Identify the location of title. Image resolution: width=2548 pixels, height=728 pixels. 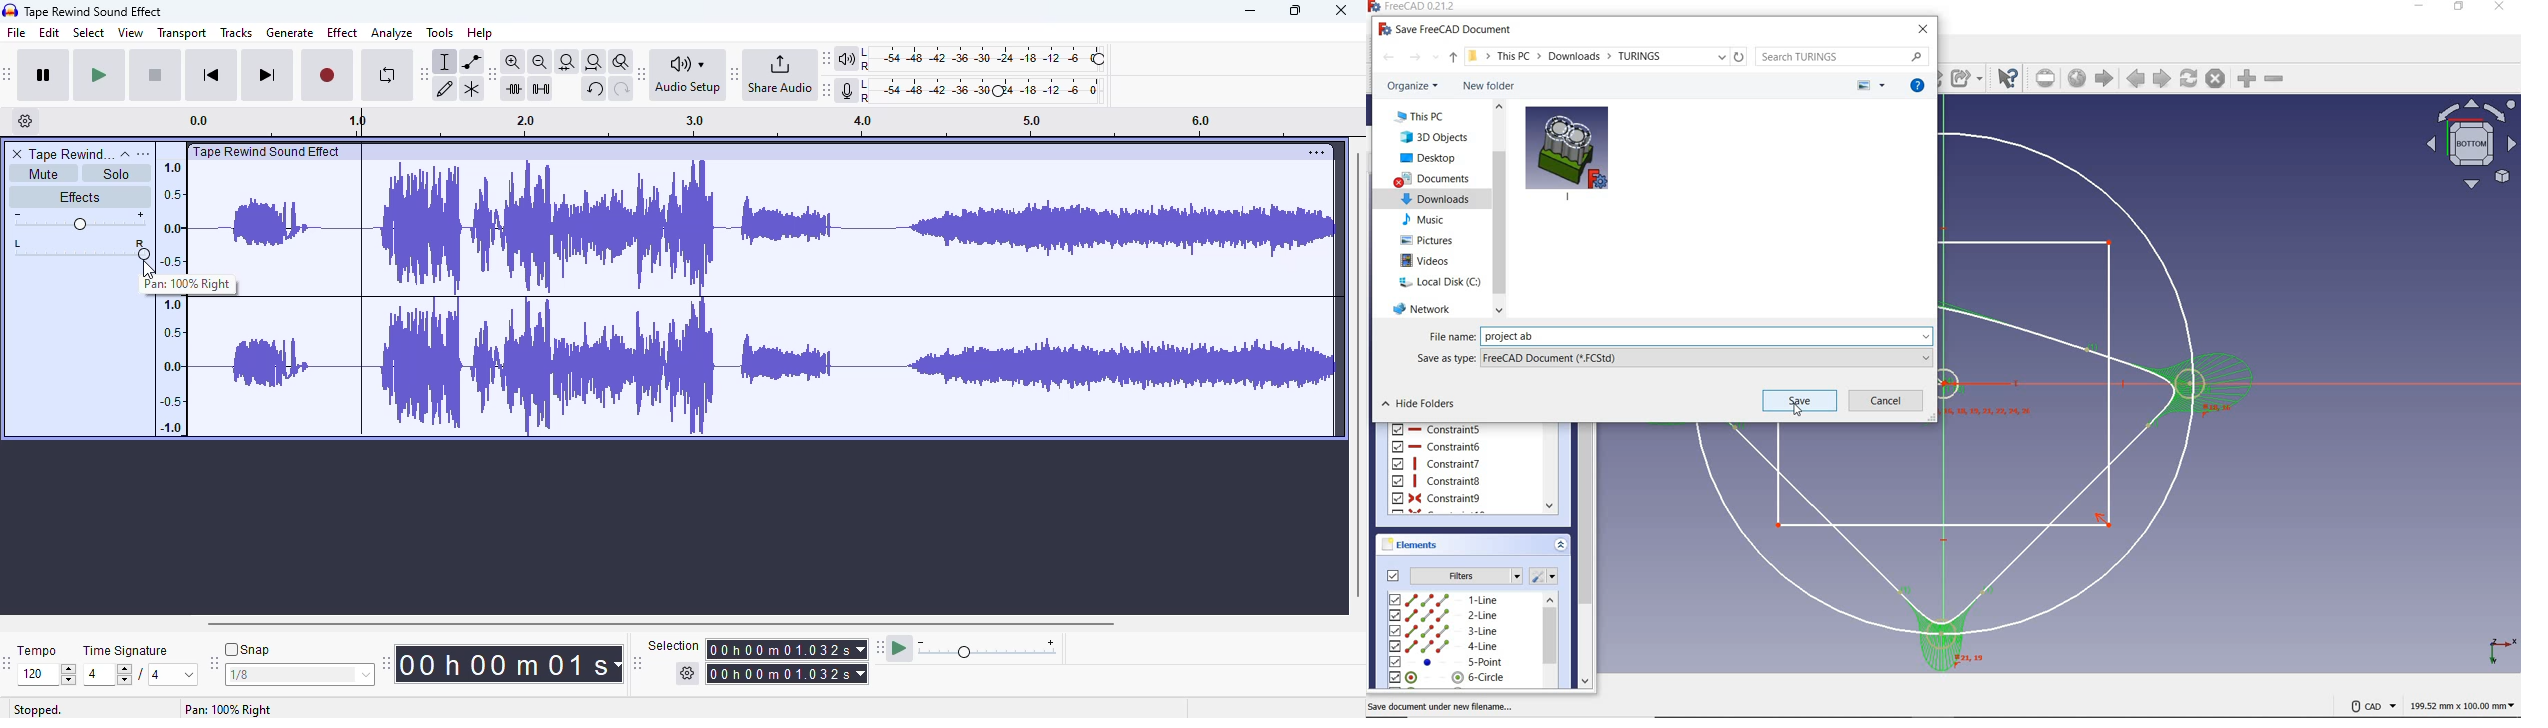
(94, 12).